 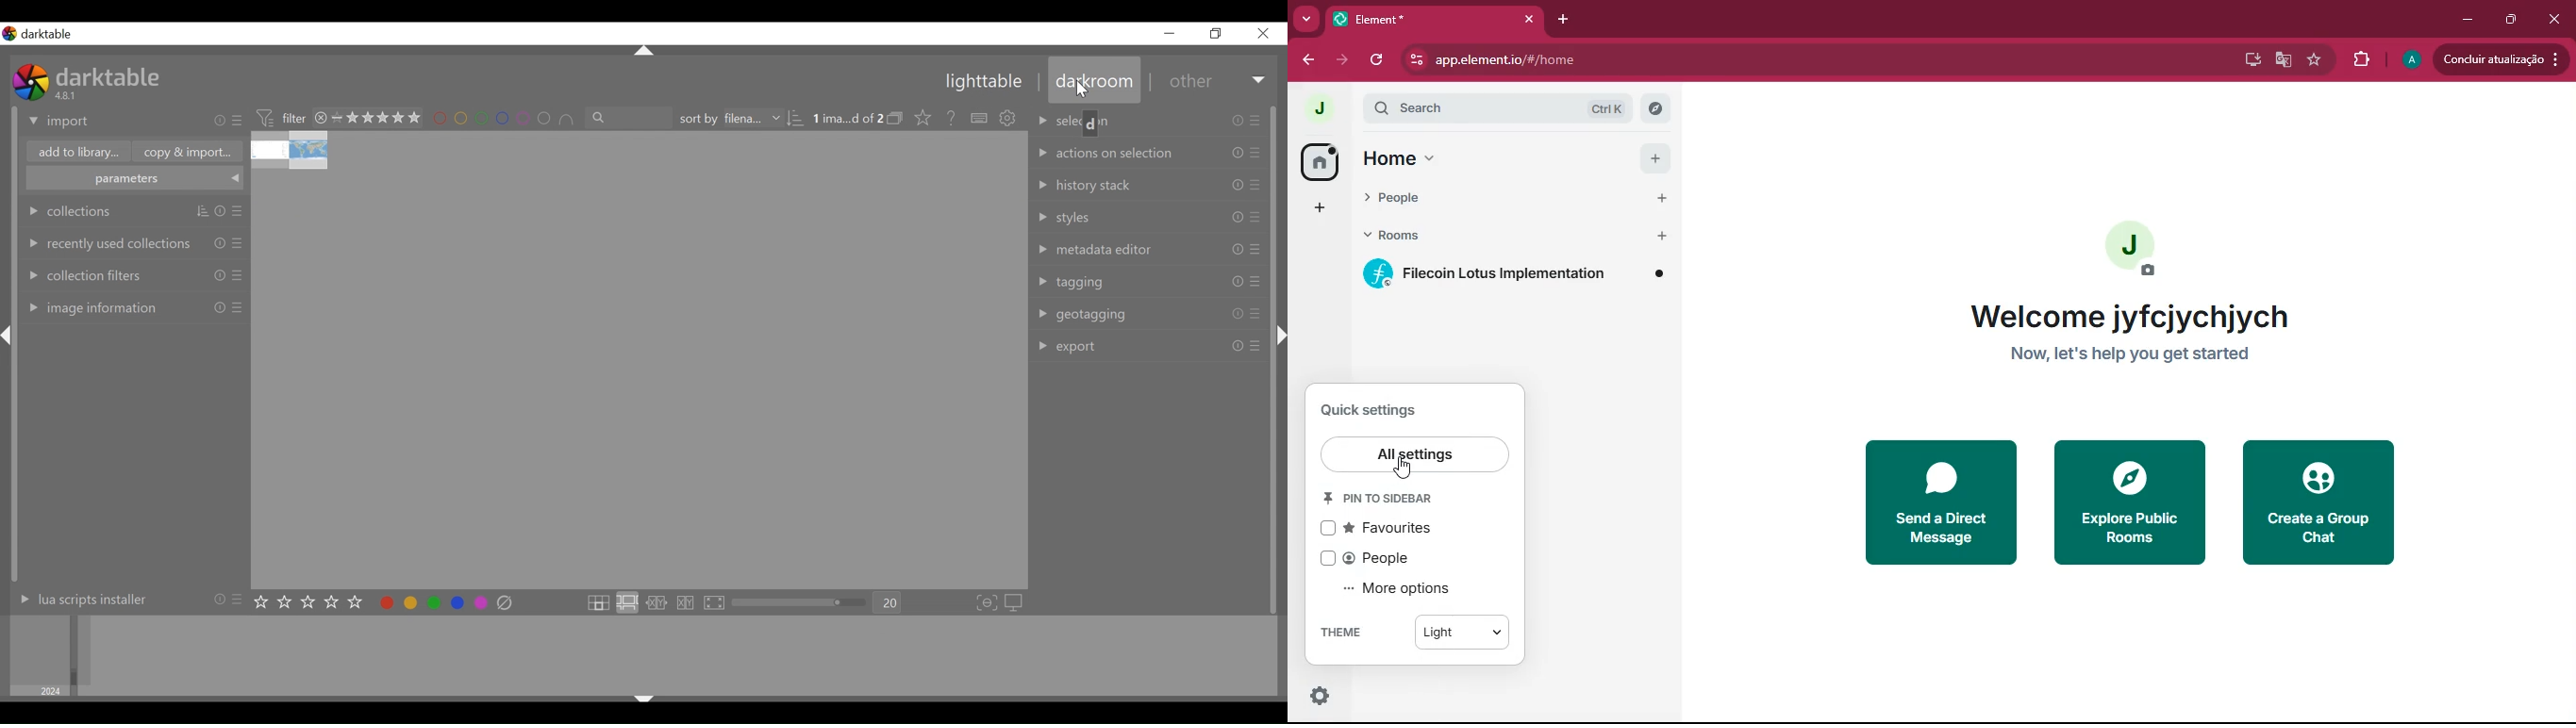 What do you see at coordinates (655, 603) in the screenshot?
I see `click to enter culling layout in fixed mode` at bounding box center [655, 603].